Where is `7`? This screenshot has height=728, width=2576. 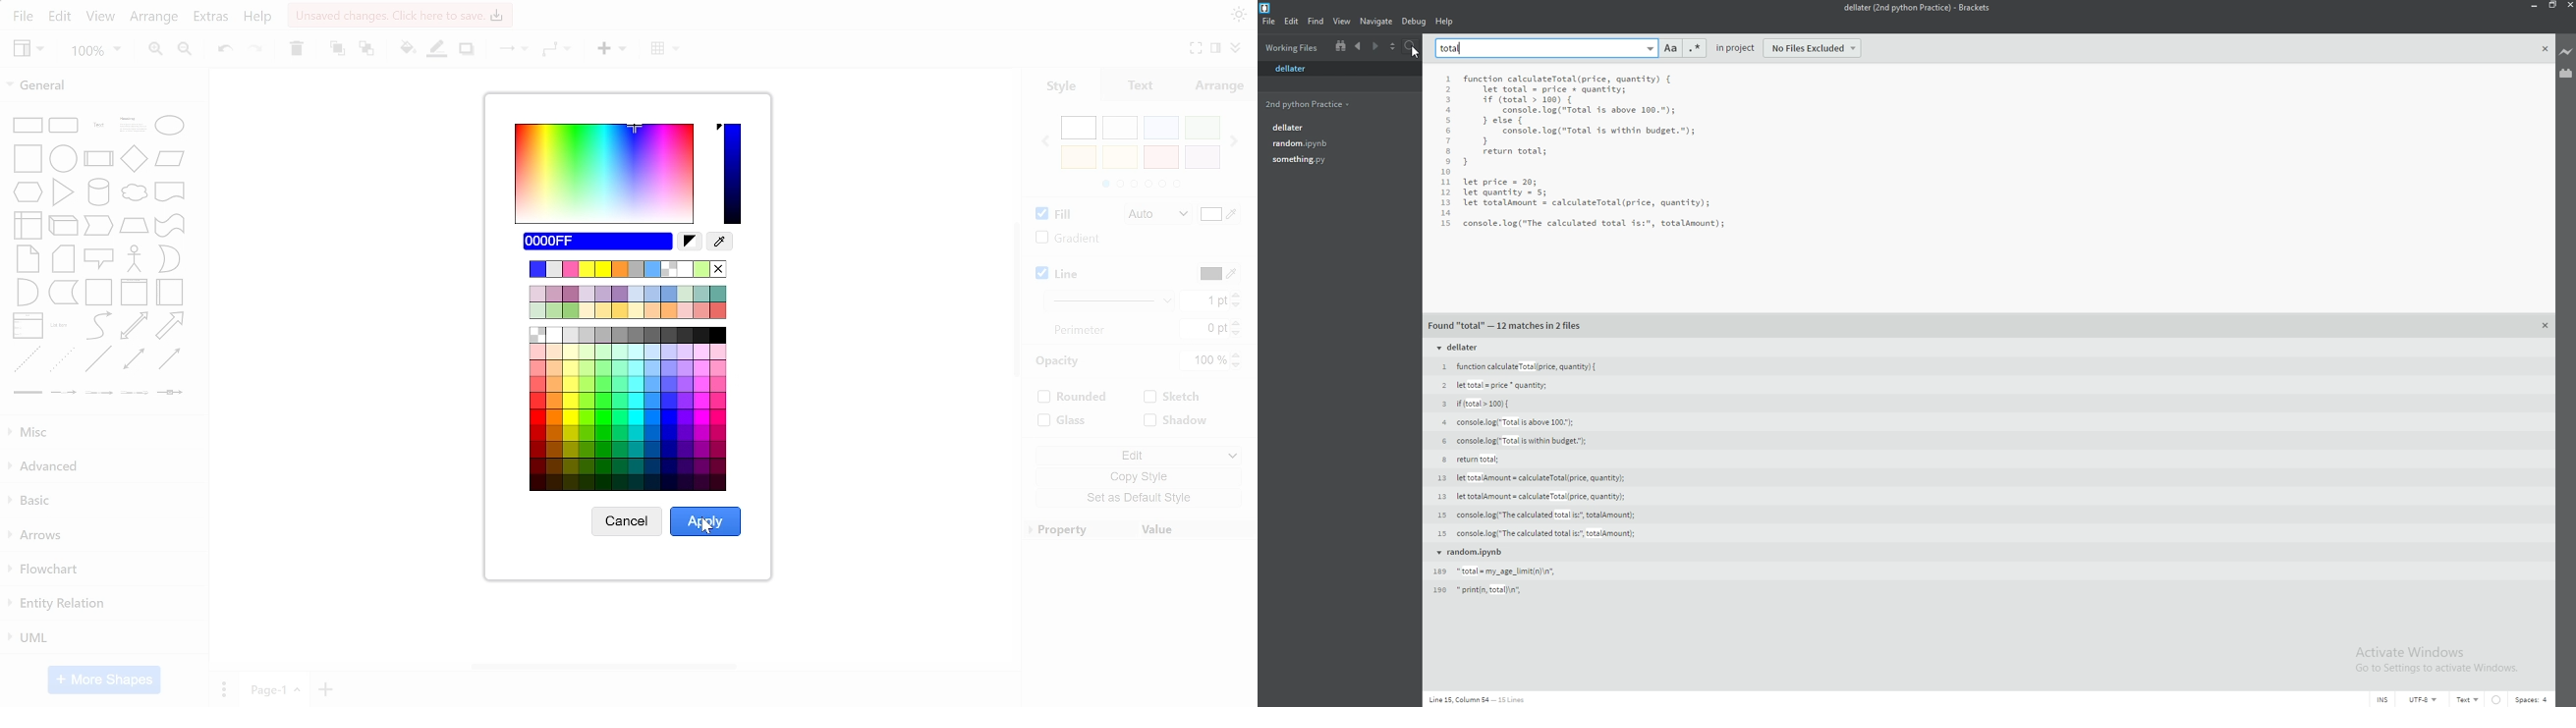
7 is located at coordinates (1446, 142).